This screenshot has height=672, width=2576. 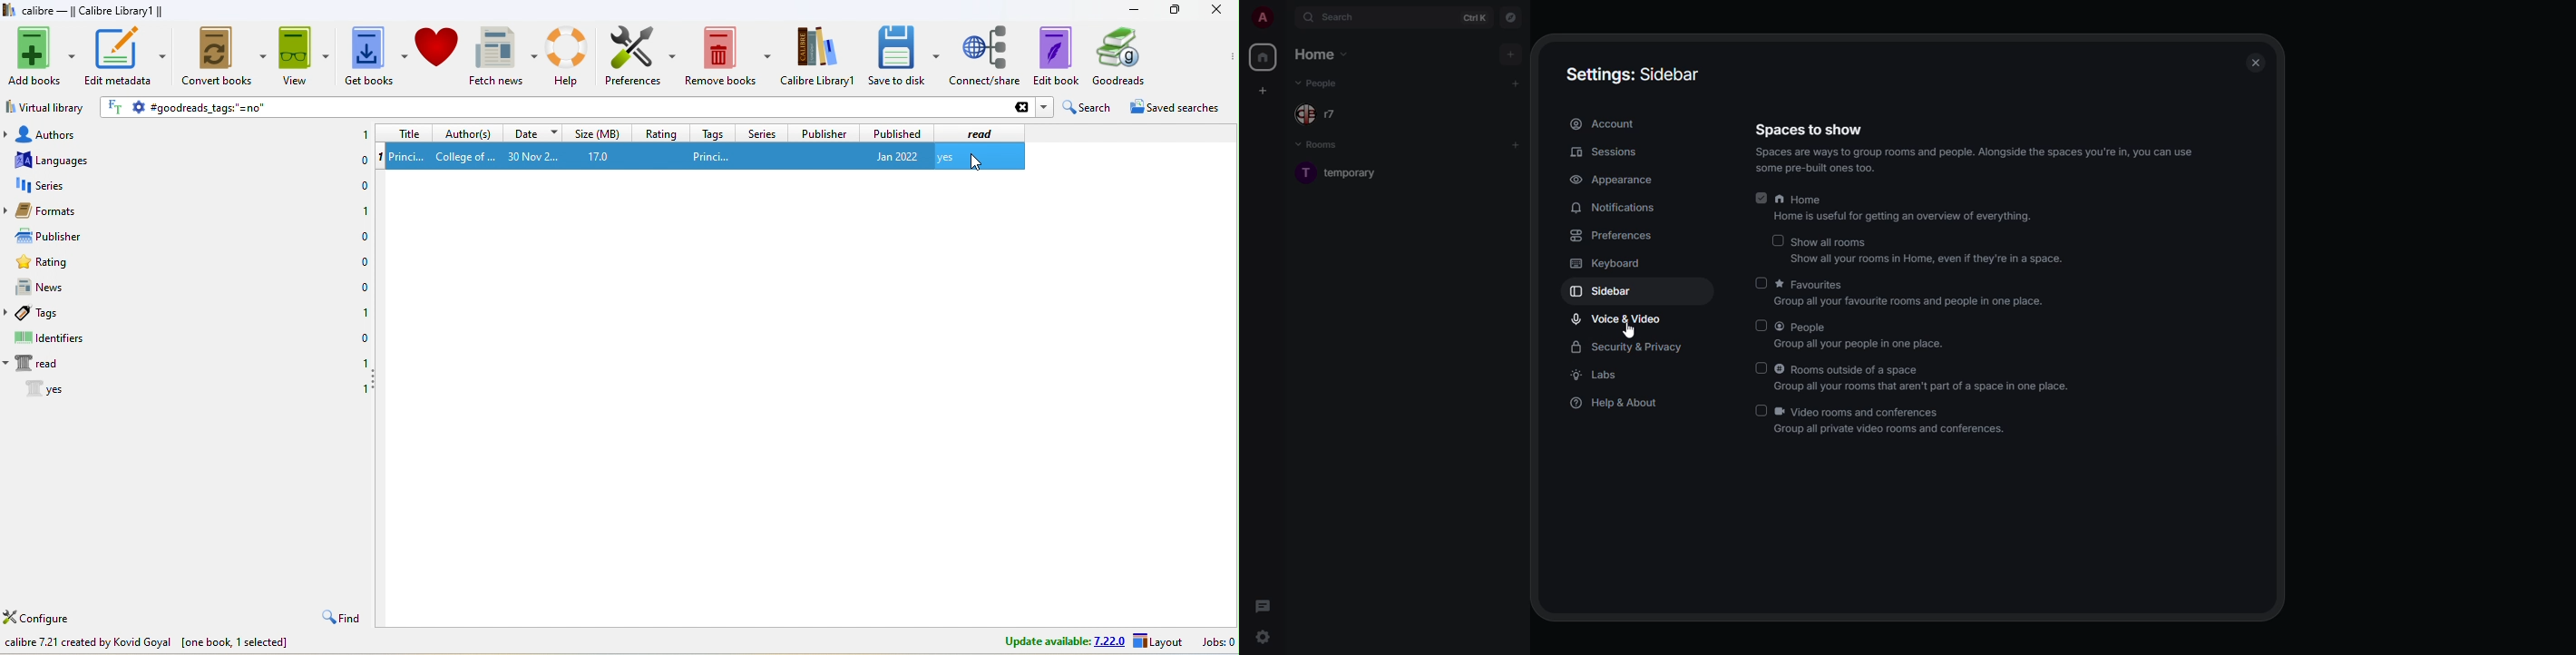 What do you see at coordinates (1618, 318) in the screenshot?
I see `voice & video` at bounding box center [1618, 318].